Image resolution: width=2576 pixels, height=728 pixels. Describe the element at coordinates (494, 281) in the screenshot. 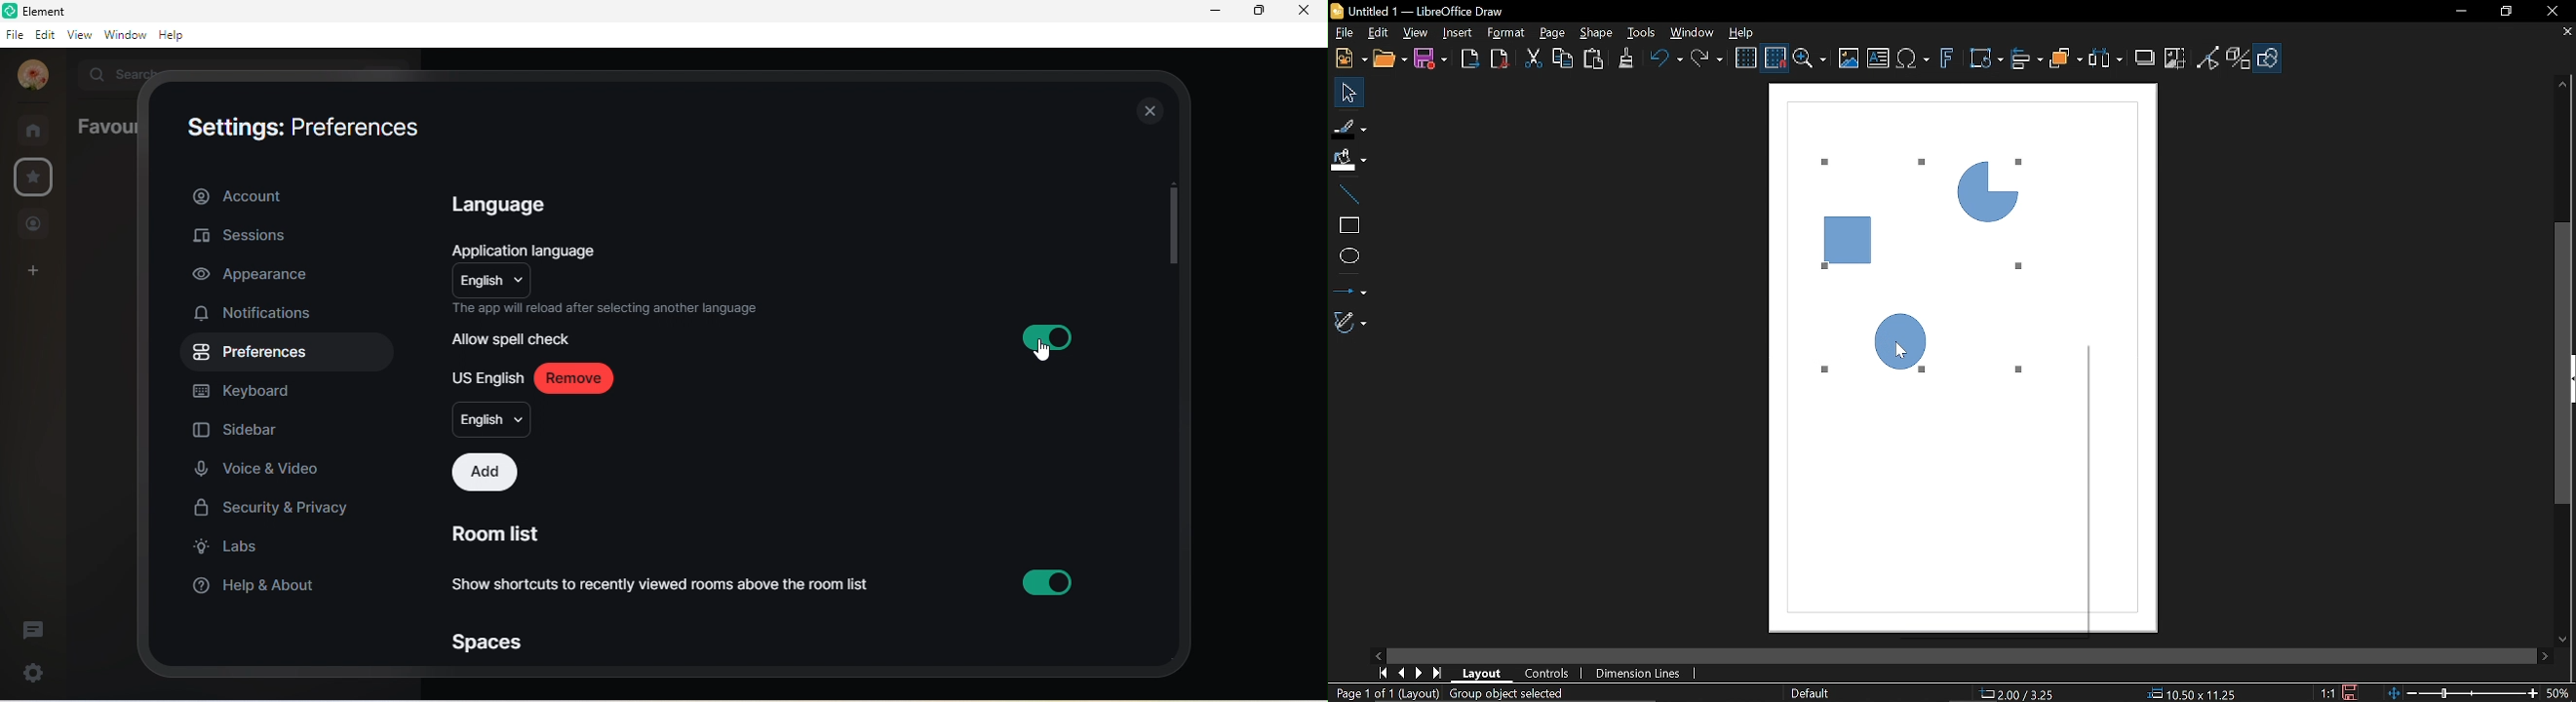

I see `english` at that location.